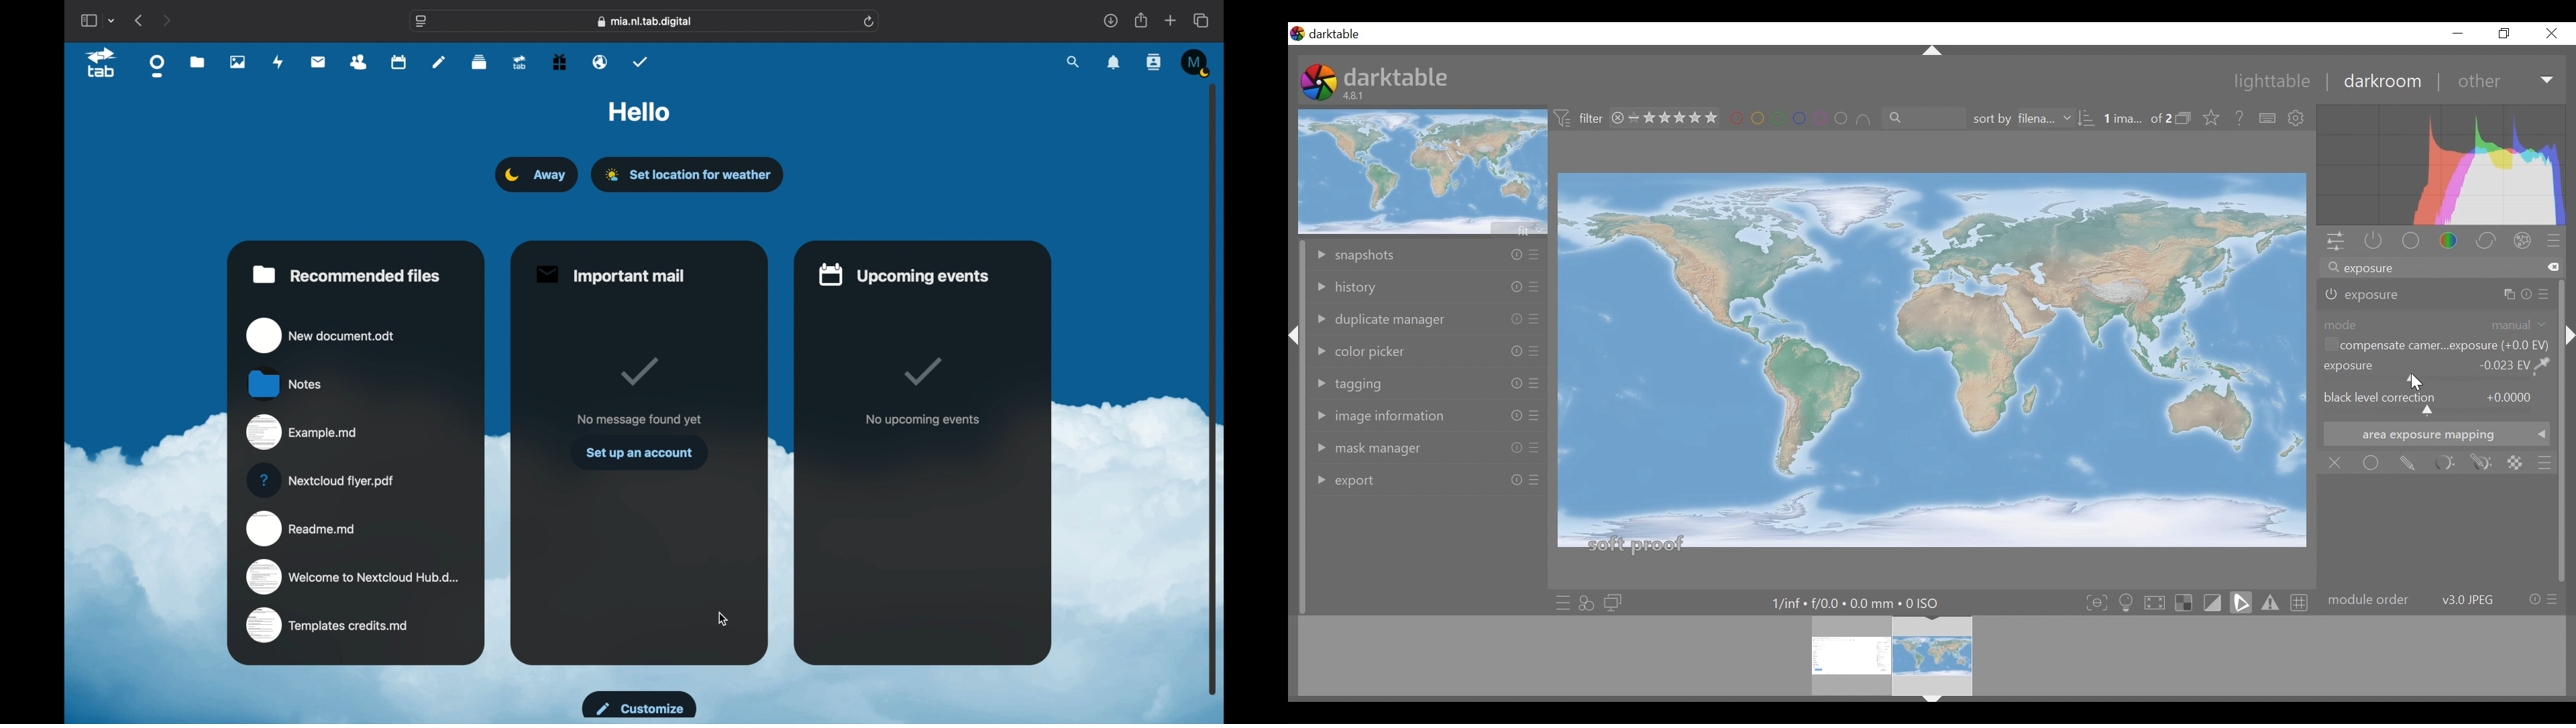 The height and width of the screenshot is (728, 2576). Describe the element at coordinates (2298, 119) in the screenshot. I see `show global preferences` at that location.